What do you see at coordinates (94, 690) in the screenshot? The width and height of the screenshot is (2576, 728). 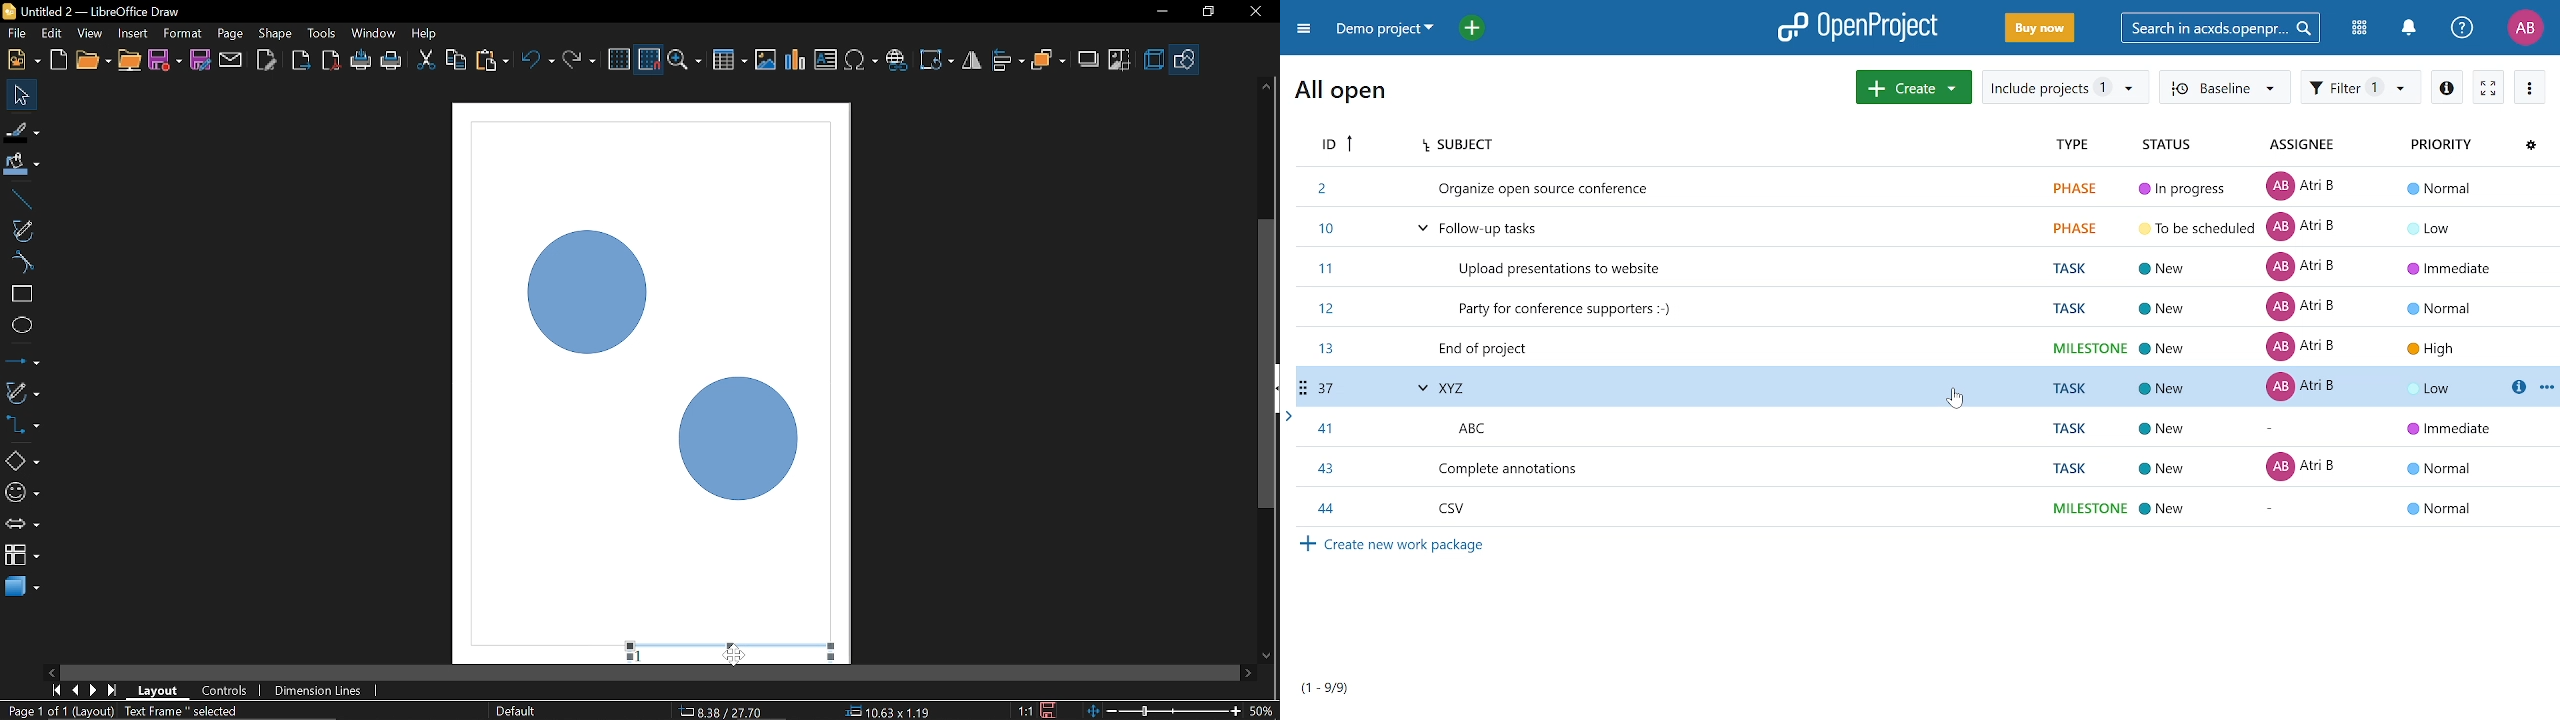 I see `Next page` at bounding box center [94, 690].